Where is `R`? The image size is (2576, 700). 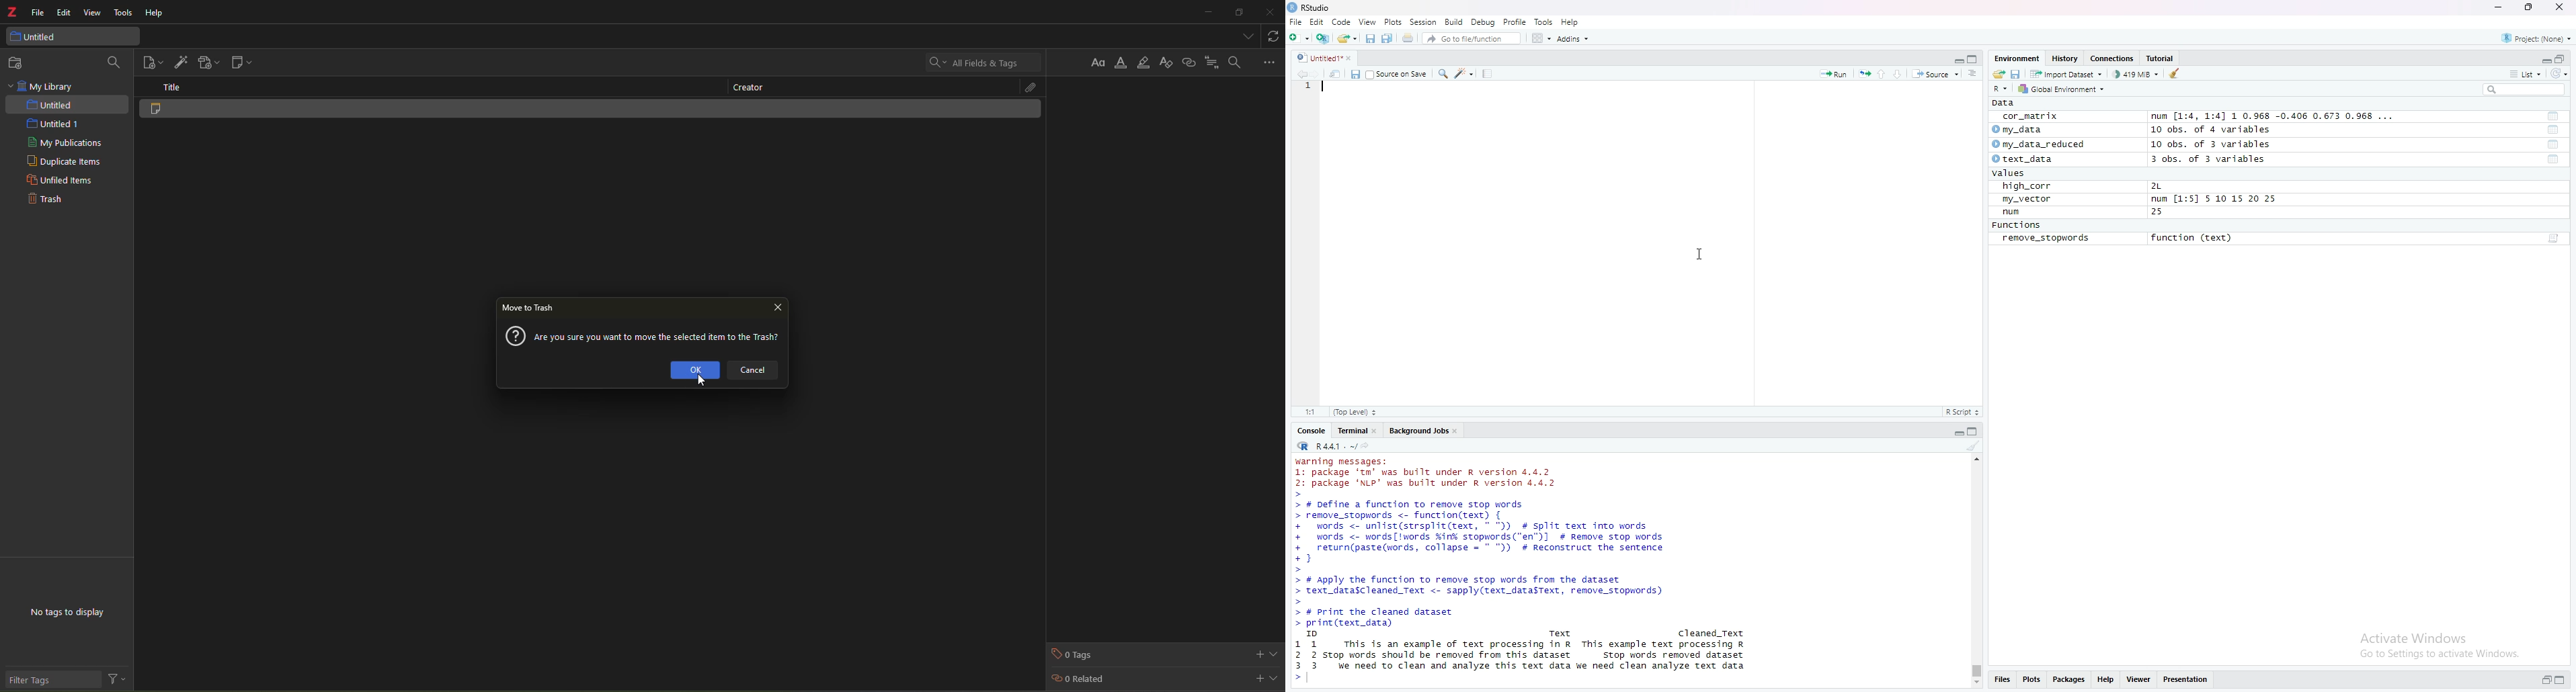
R is located at coordinates (2003, 90).